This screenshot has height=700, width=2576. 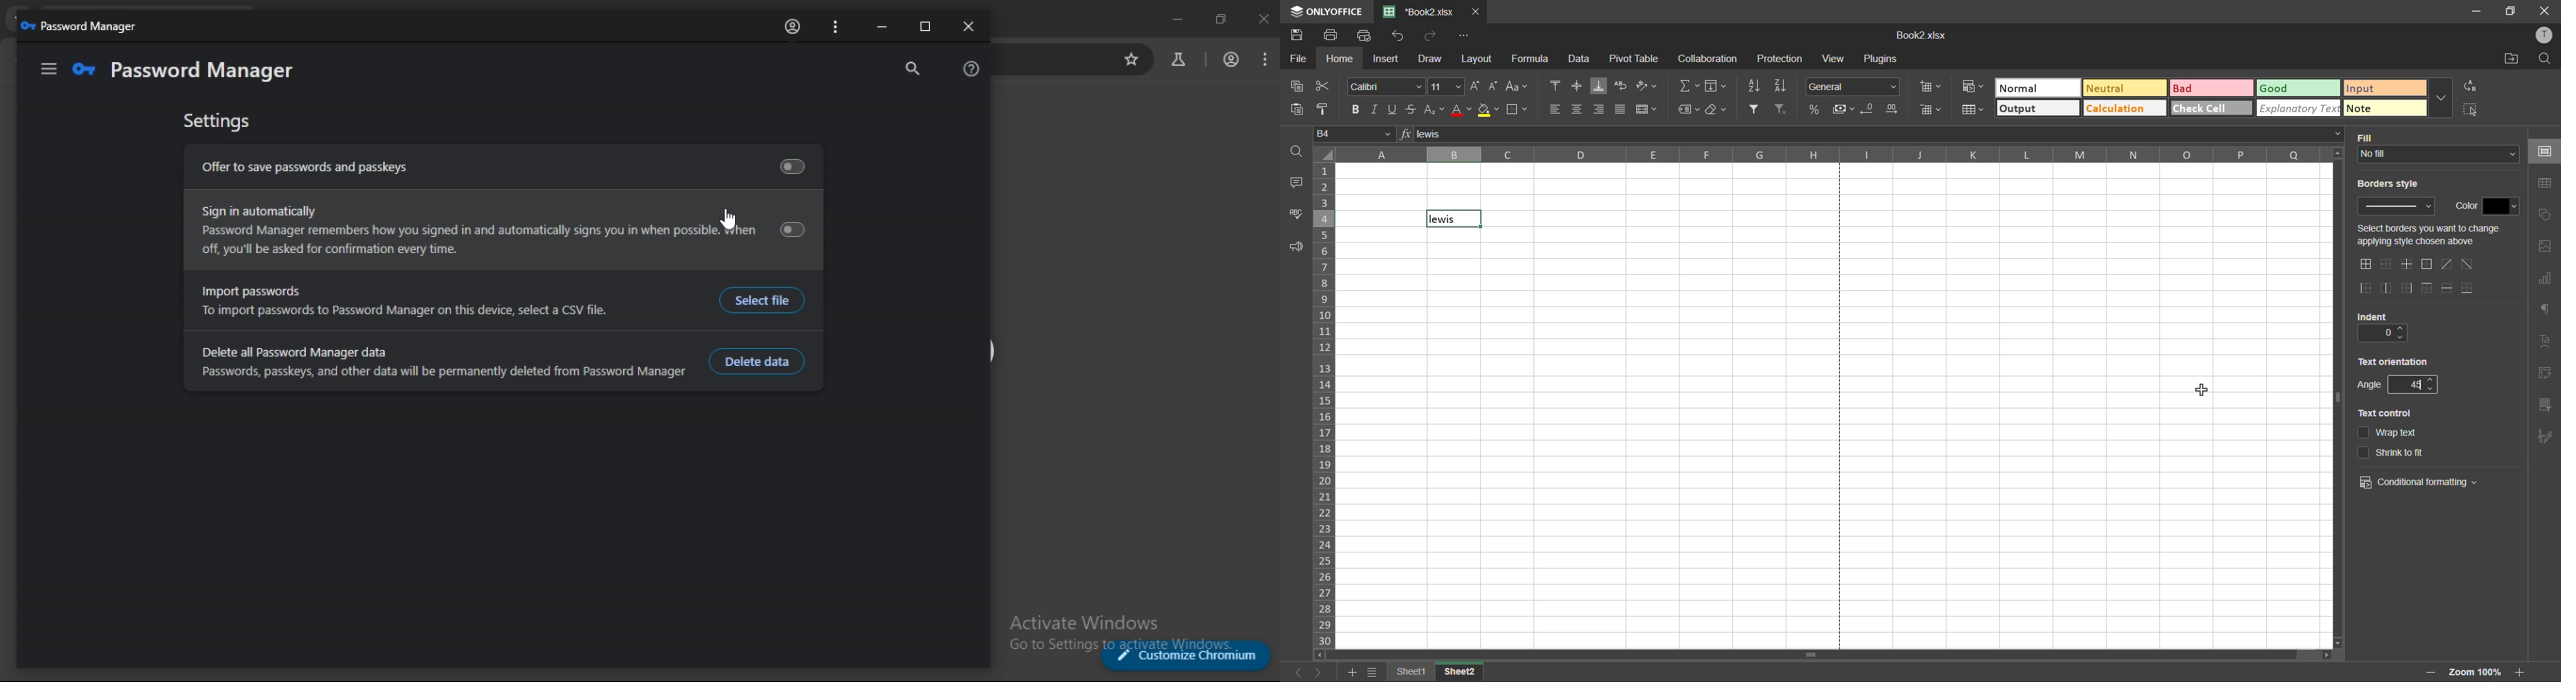 What do you see at coordinates (48, 70) in the screenshot?
I see `sidebar` at bounding box center [48, 70].